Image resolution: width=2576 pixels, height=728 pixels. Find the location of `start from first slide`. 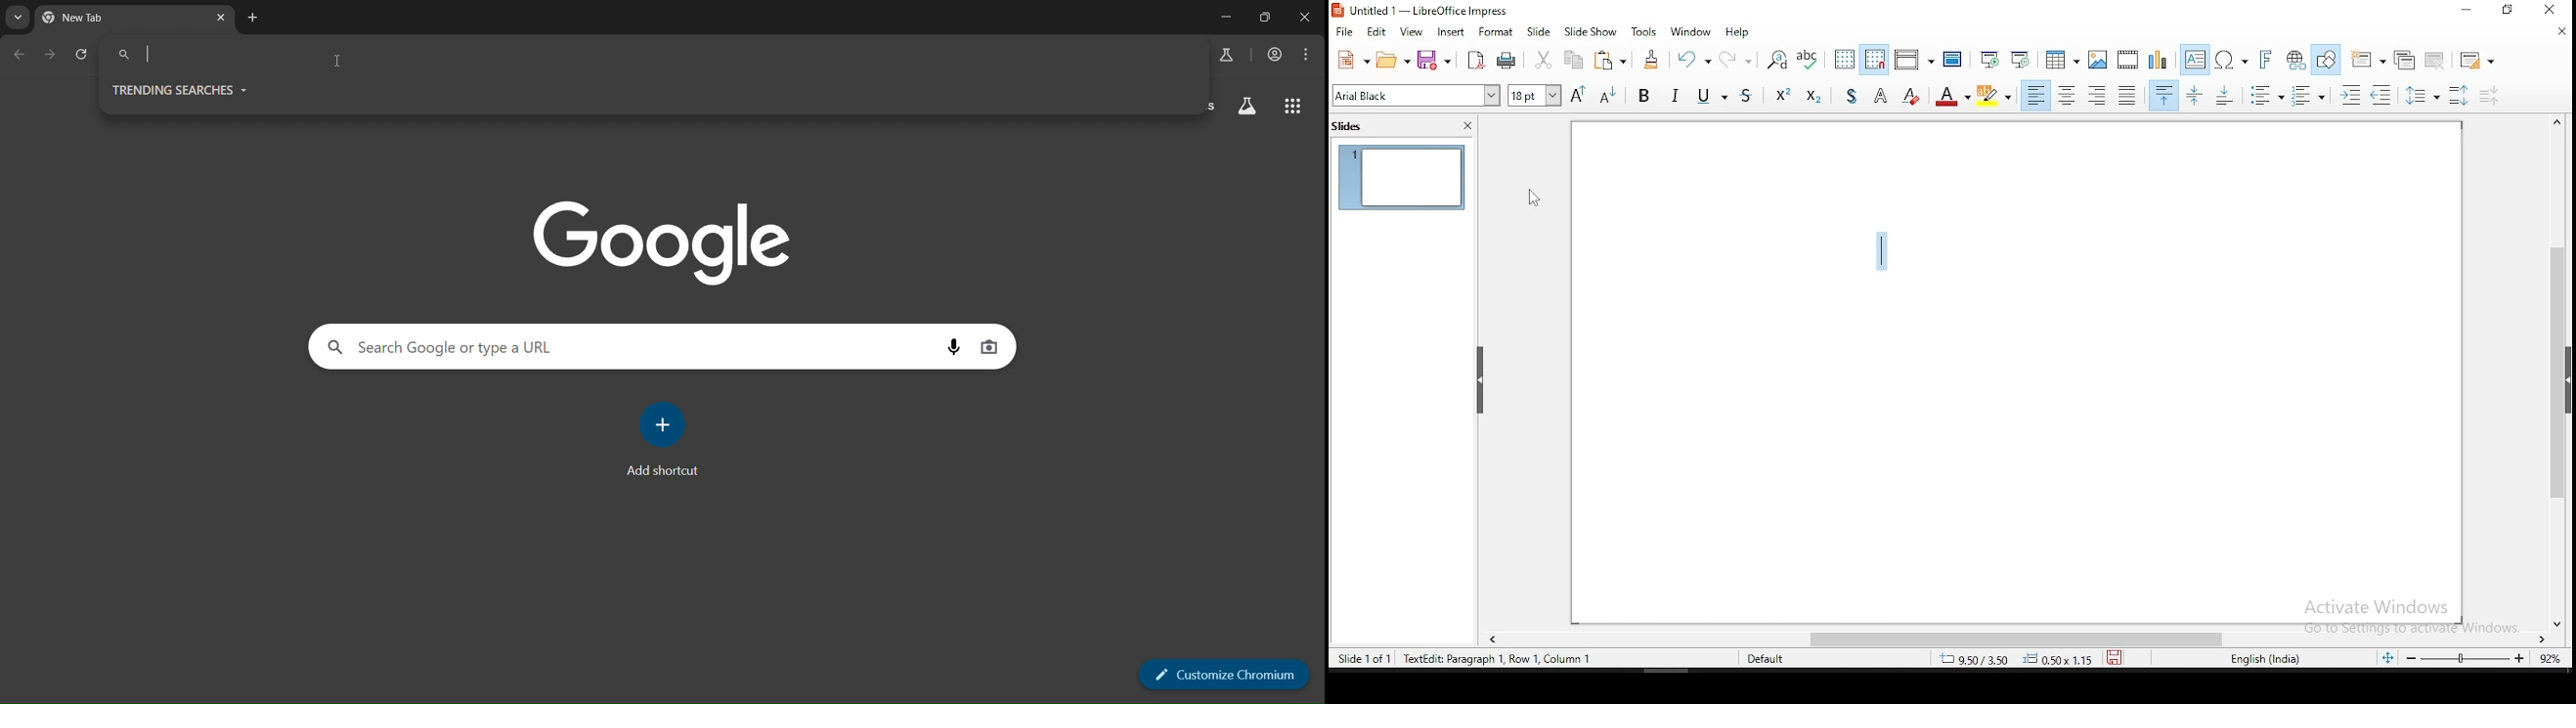

start from first slide is located at coordinates (1988, 59).